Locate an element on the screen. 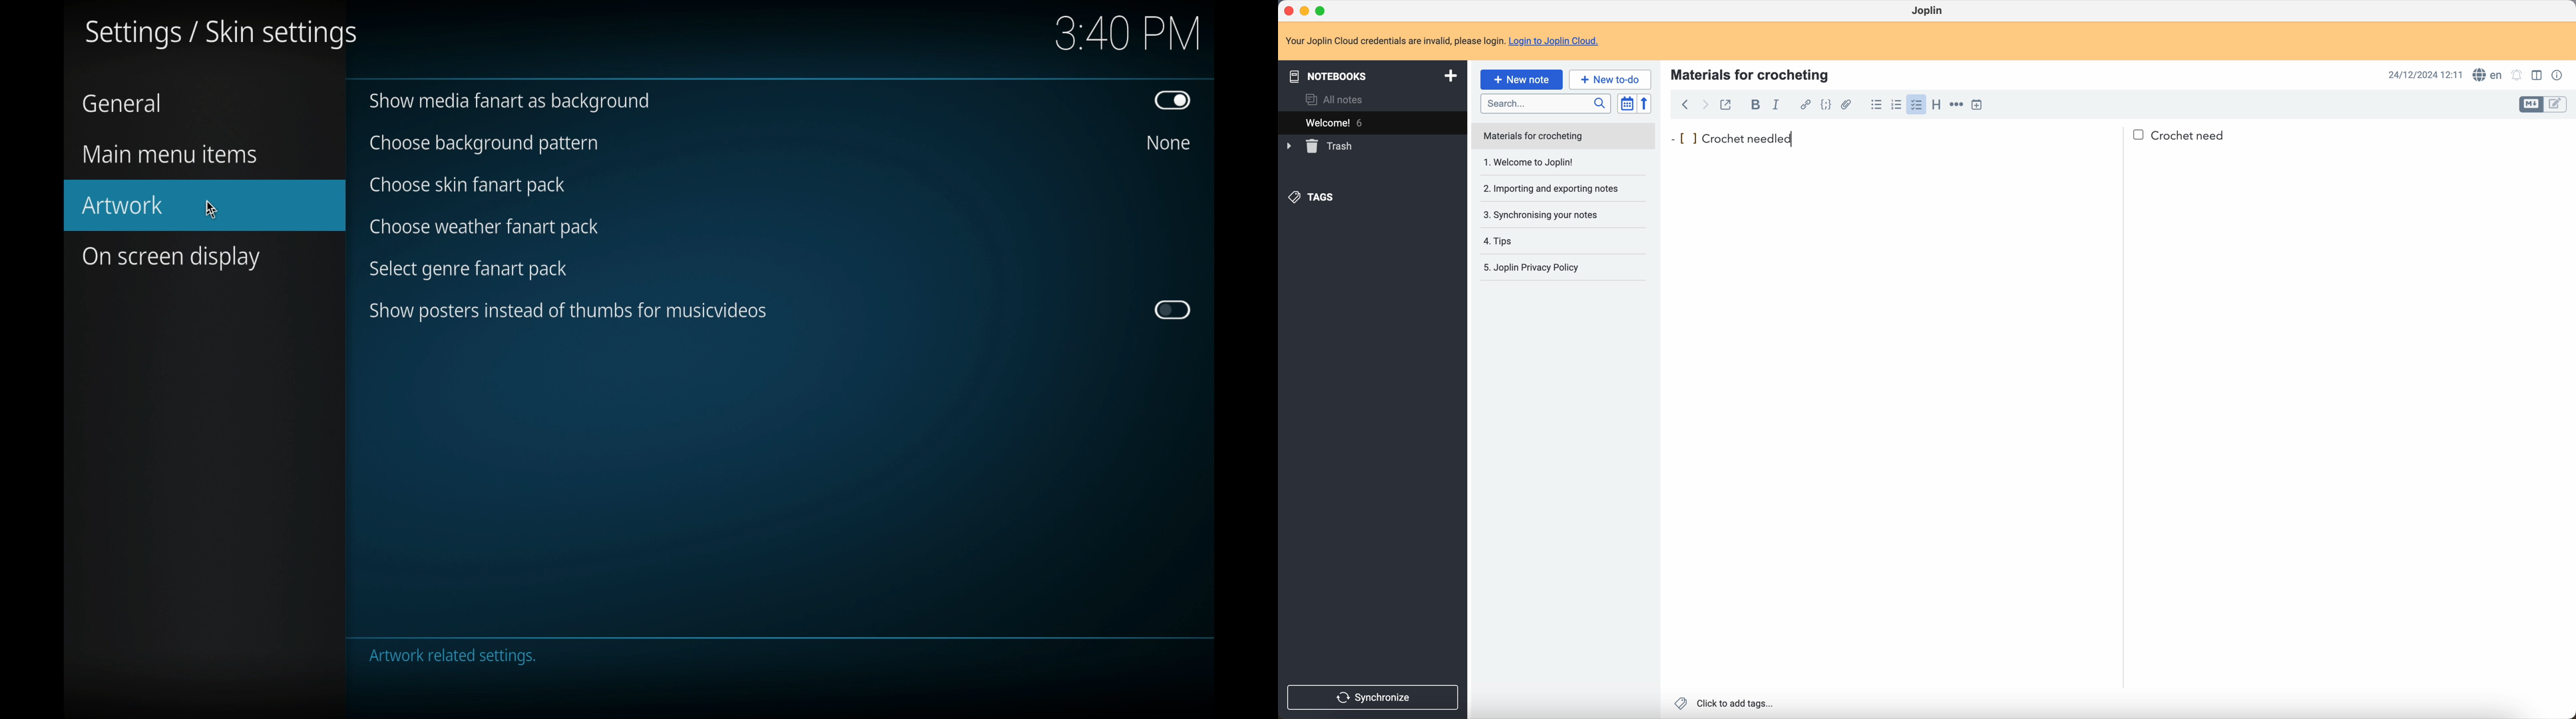  on screen display is located at coordinates (172, 258).